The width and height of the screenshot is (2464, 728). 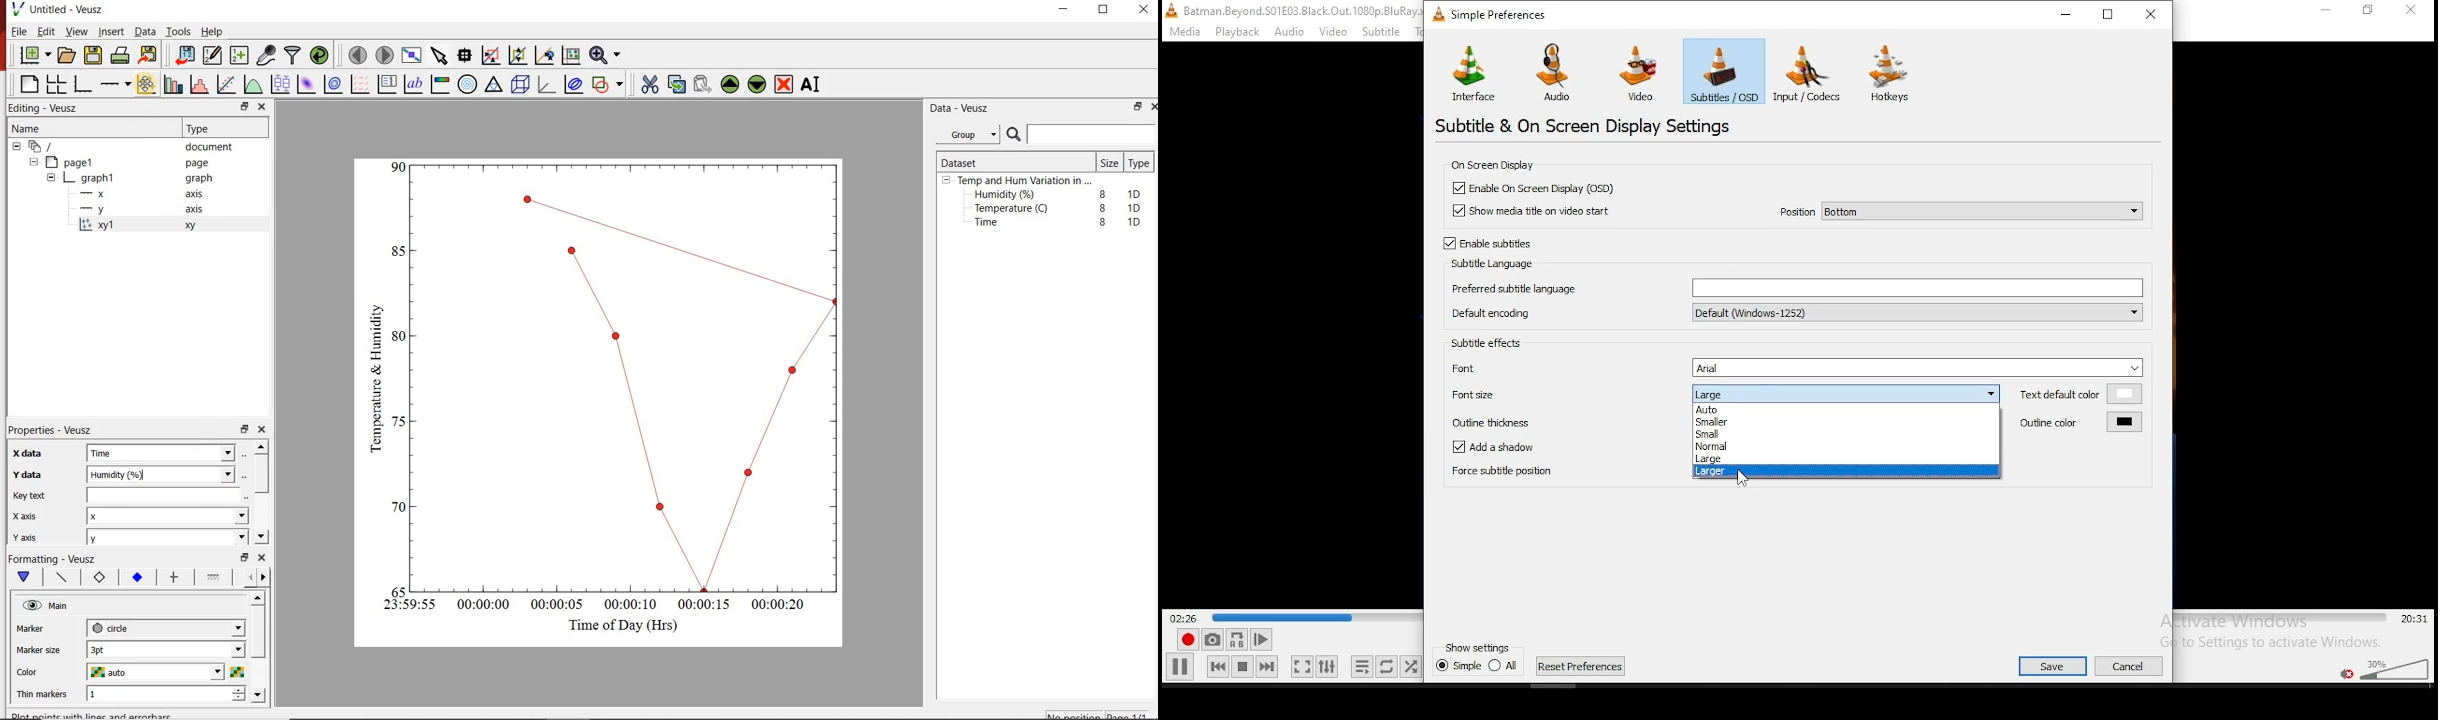 What do you see at coordinates (61, 9) in the screenshot?
I see `Untitled - Veusz` at bounding box center [61, 9].